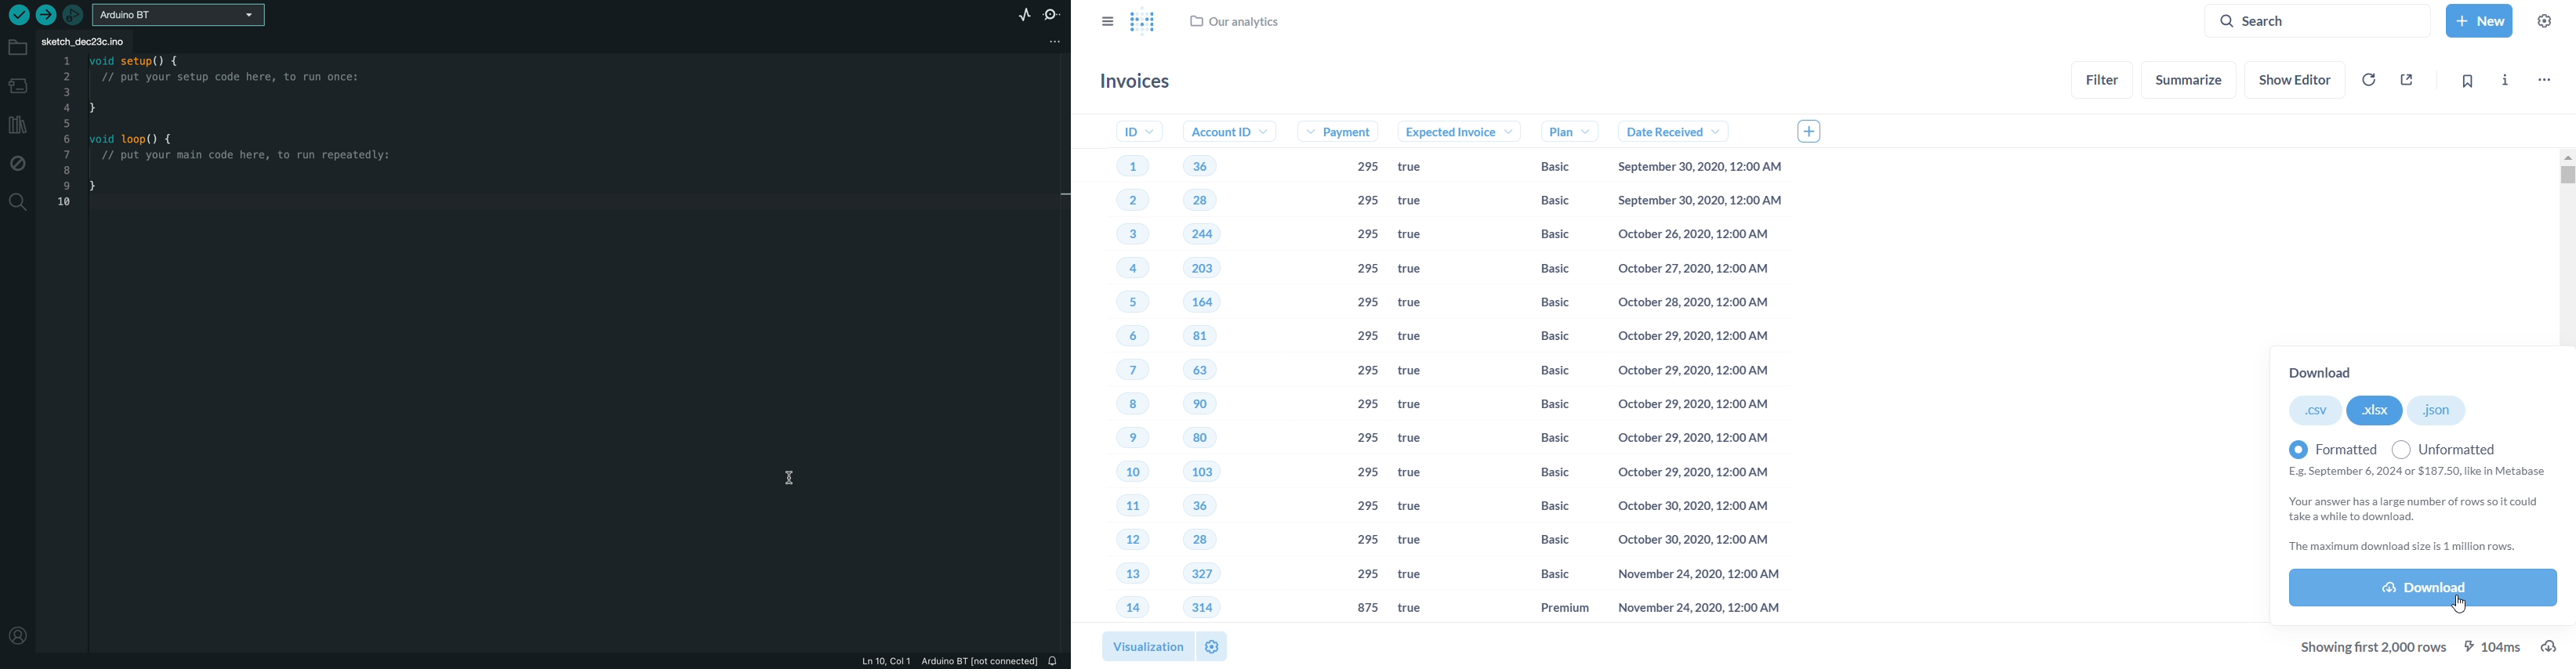 Image resolution: width=2576 pixels, height=672 pixels. Describe the element at coordinates (1552, 131) in the screenshot. I see `plan` at that location.